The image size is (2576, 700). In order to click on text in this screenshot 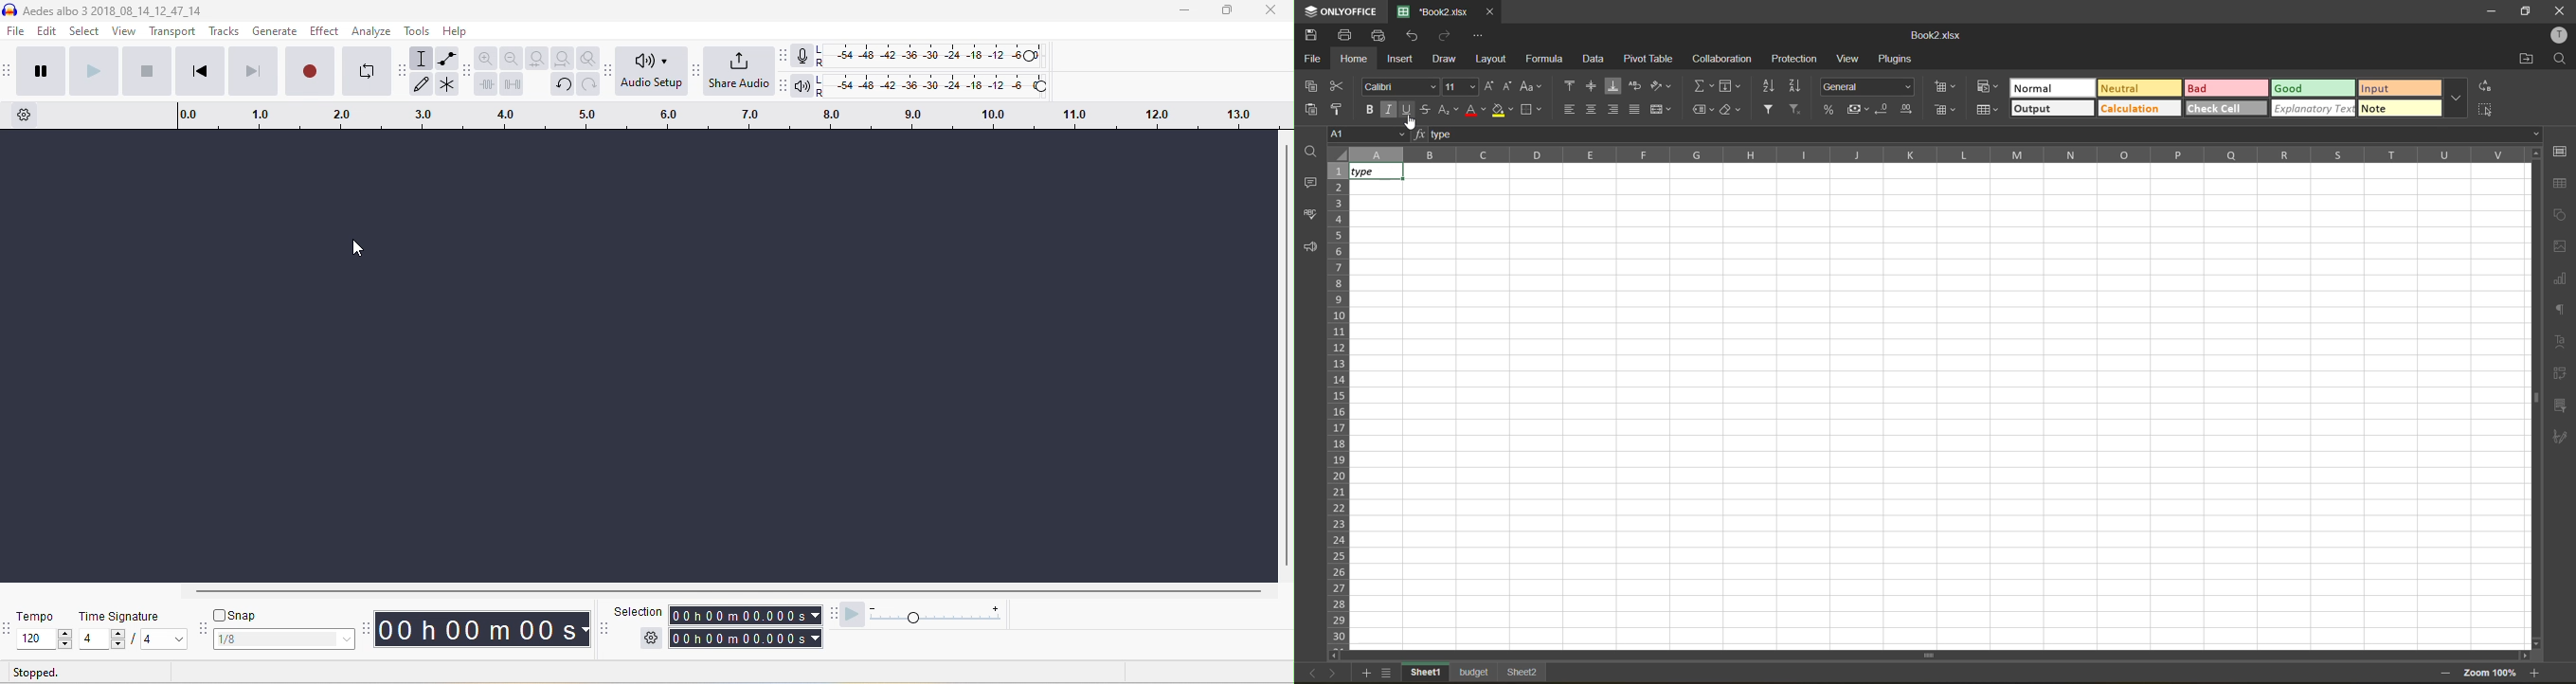, I will do `click(2561, 343)`.